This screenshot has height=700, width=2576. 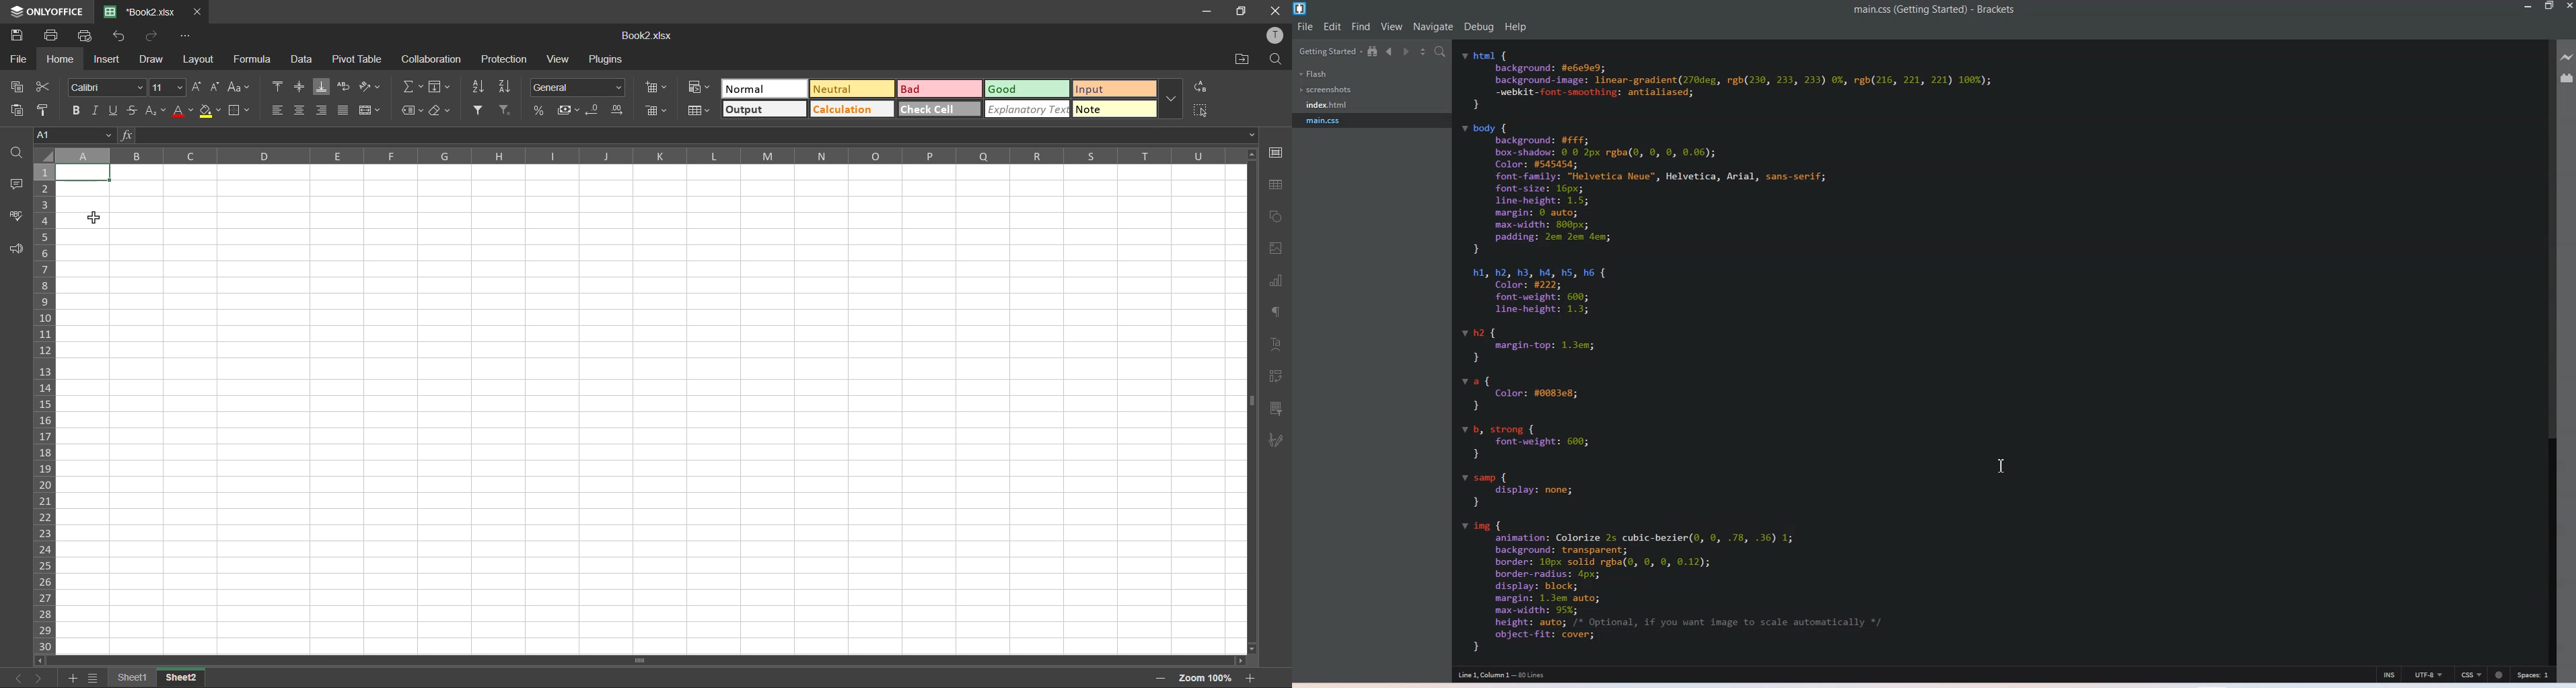 What do you see at coordinates (39, 88) in the screenshot?
I see `cut` at bounding box center [39, 88].